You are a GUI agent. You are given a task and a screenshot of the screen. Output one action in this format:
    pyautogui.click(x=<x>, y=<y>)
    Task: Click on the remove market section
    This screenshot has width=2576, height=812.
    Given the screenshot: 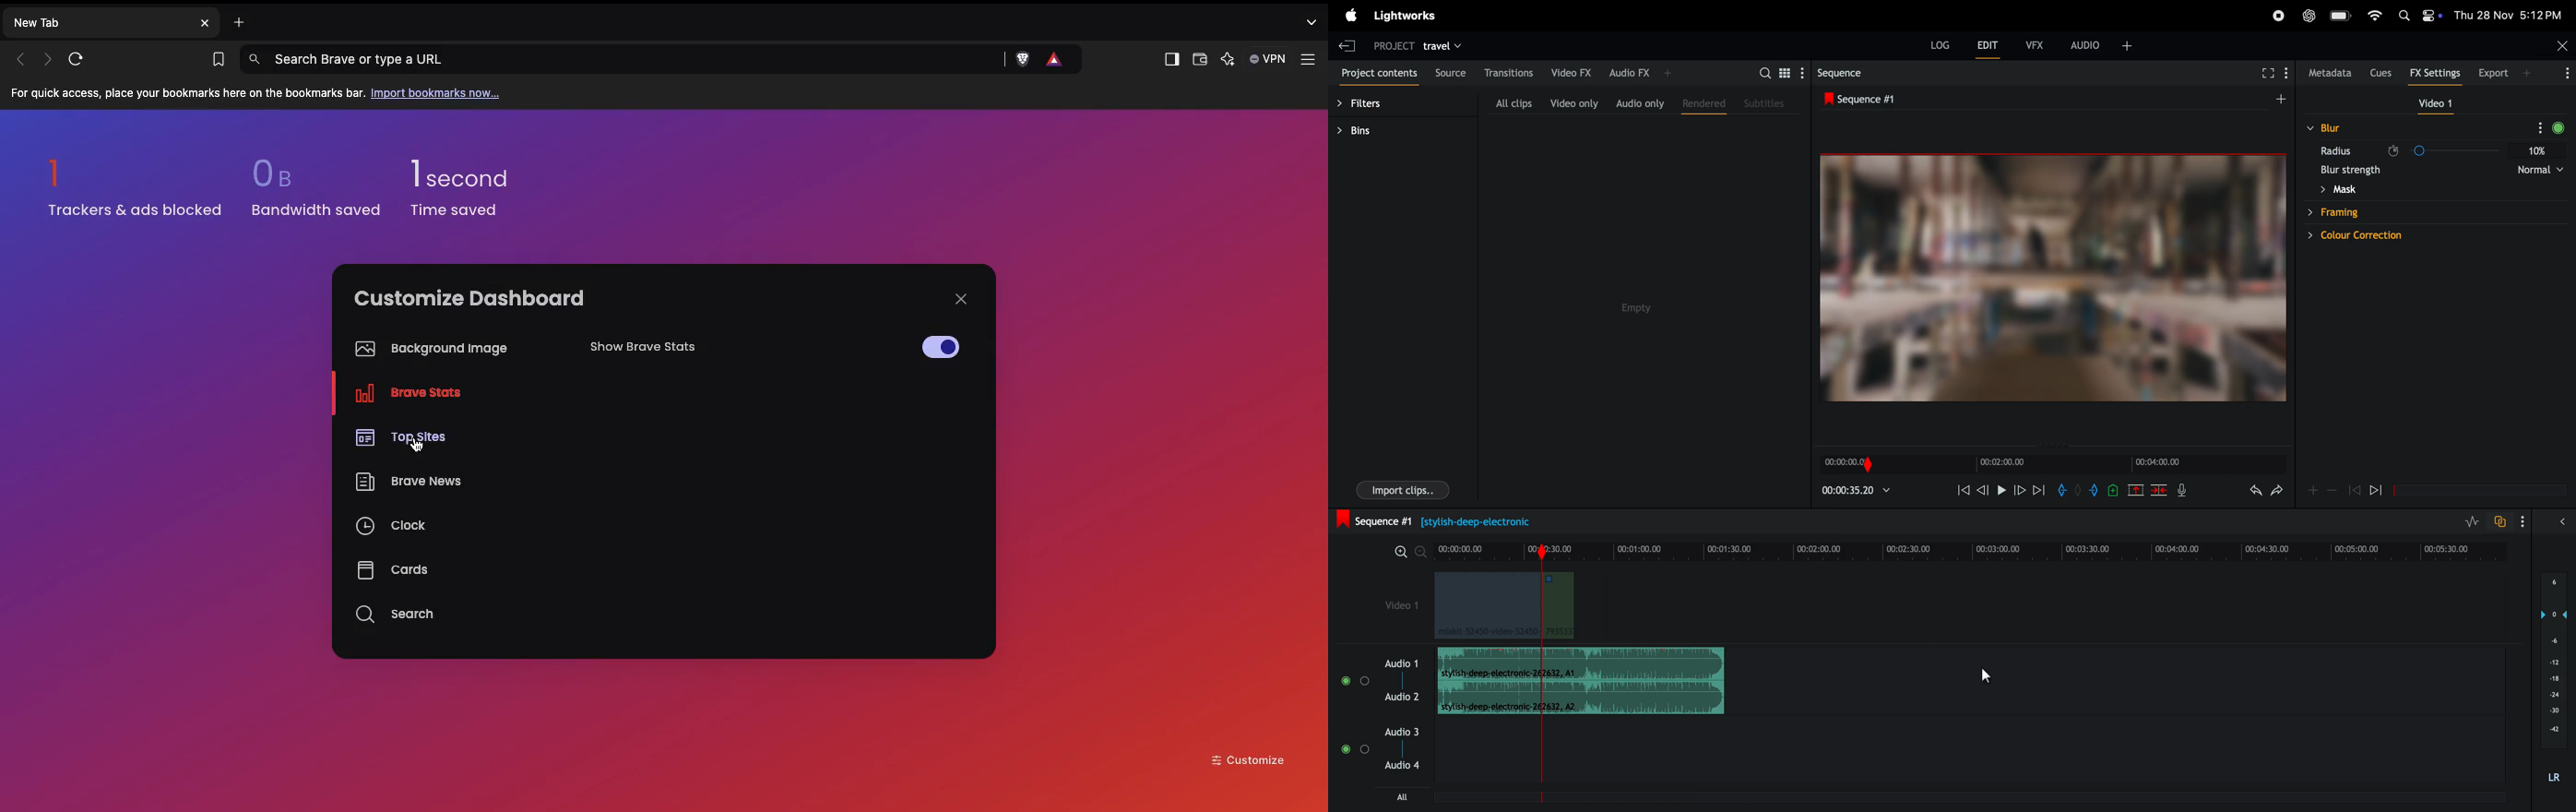 What is the action you would take?
    pyautogui.click(x=2135, y=492)
    